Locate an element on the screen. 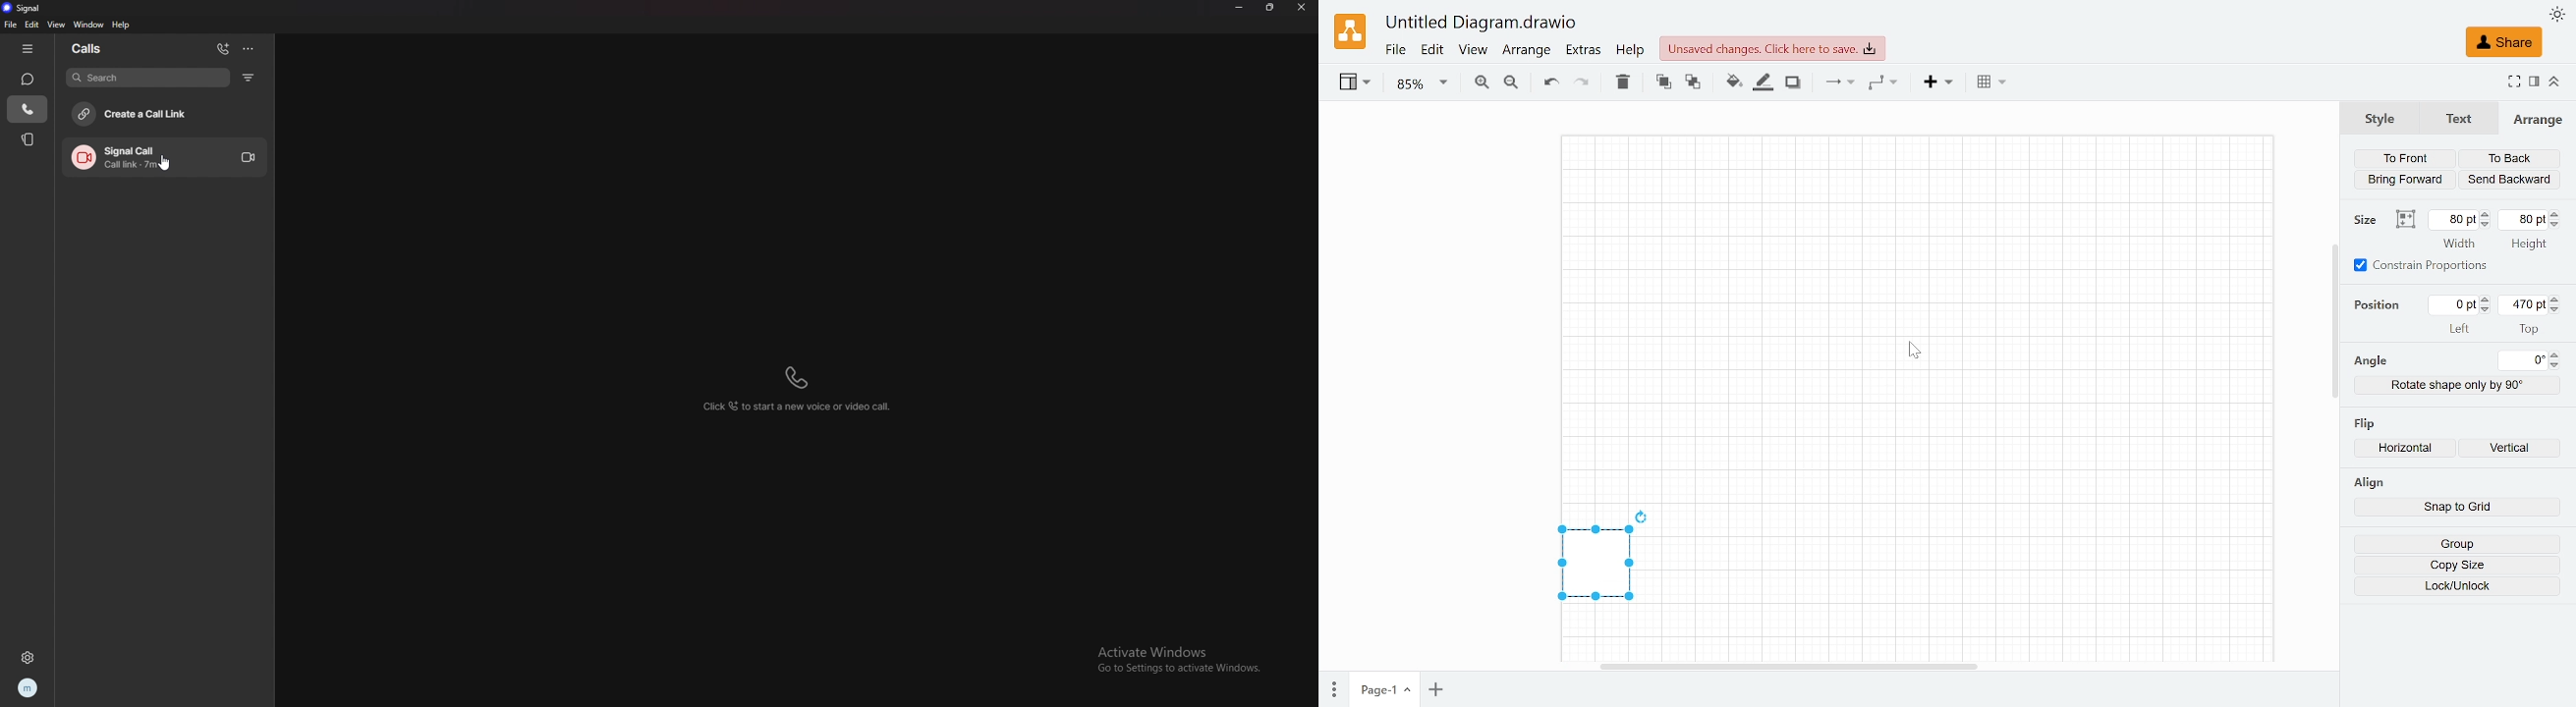 Image resolution: width=2576 pixels, height=728 pixels. Copy size is located at coordinates (2457, 566).